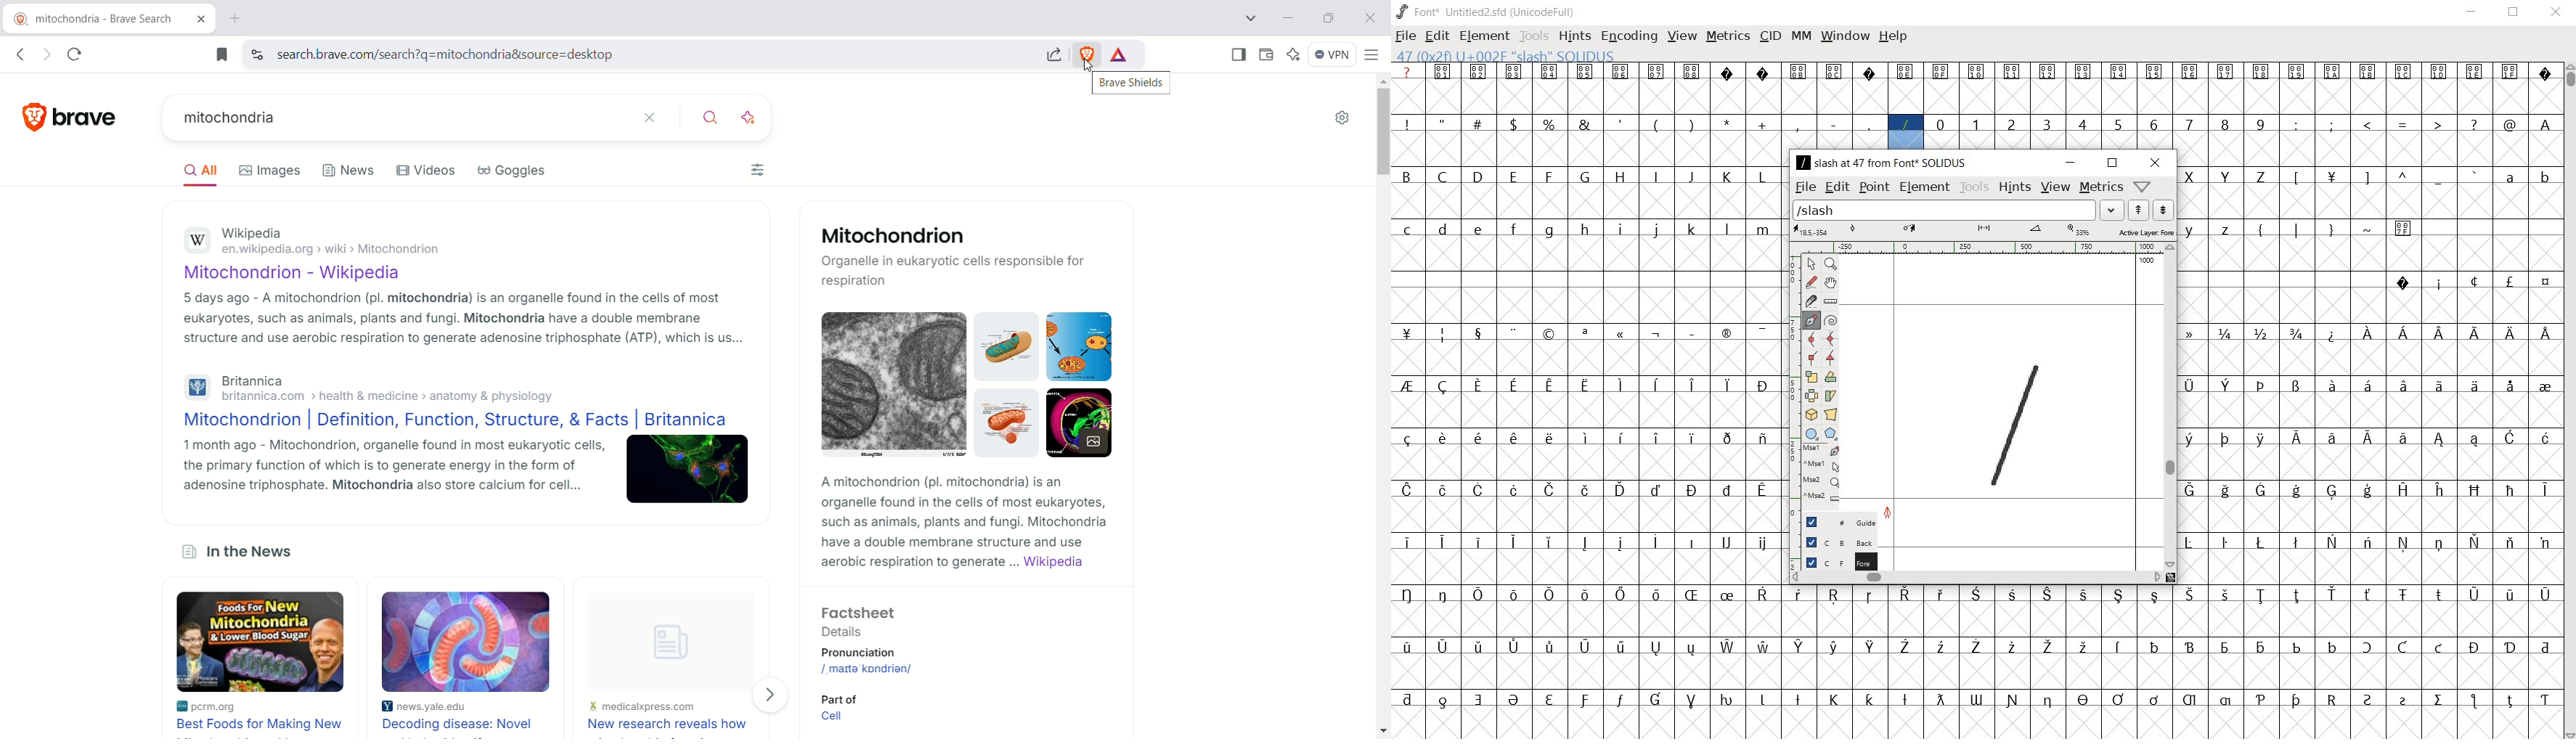 The height and width of the screenshot is (756, 2576). I want to click on customize and control brave, so click(1373, 57).